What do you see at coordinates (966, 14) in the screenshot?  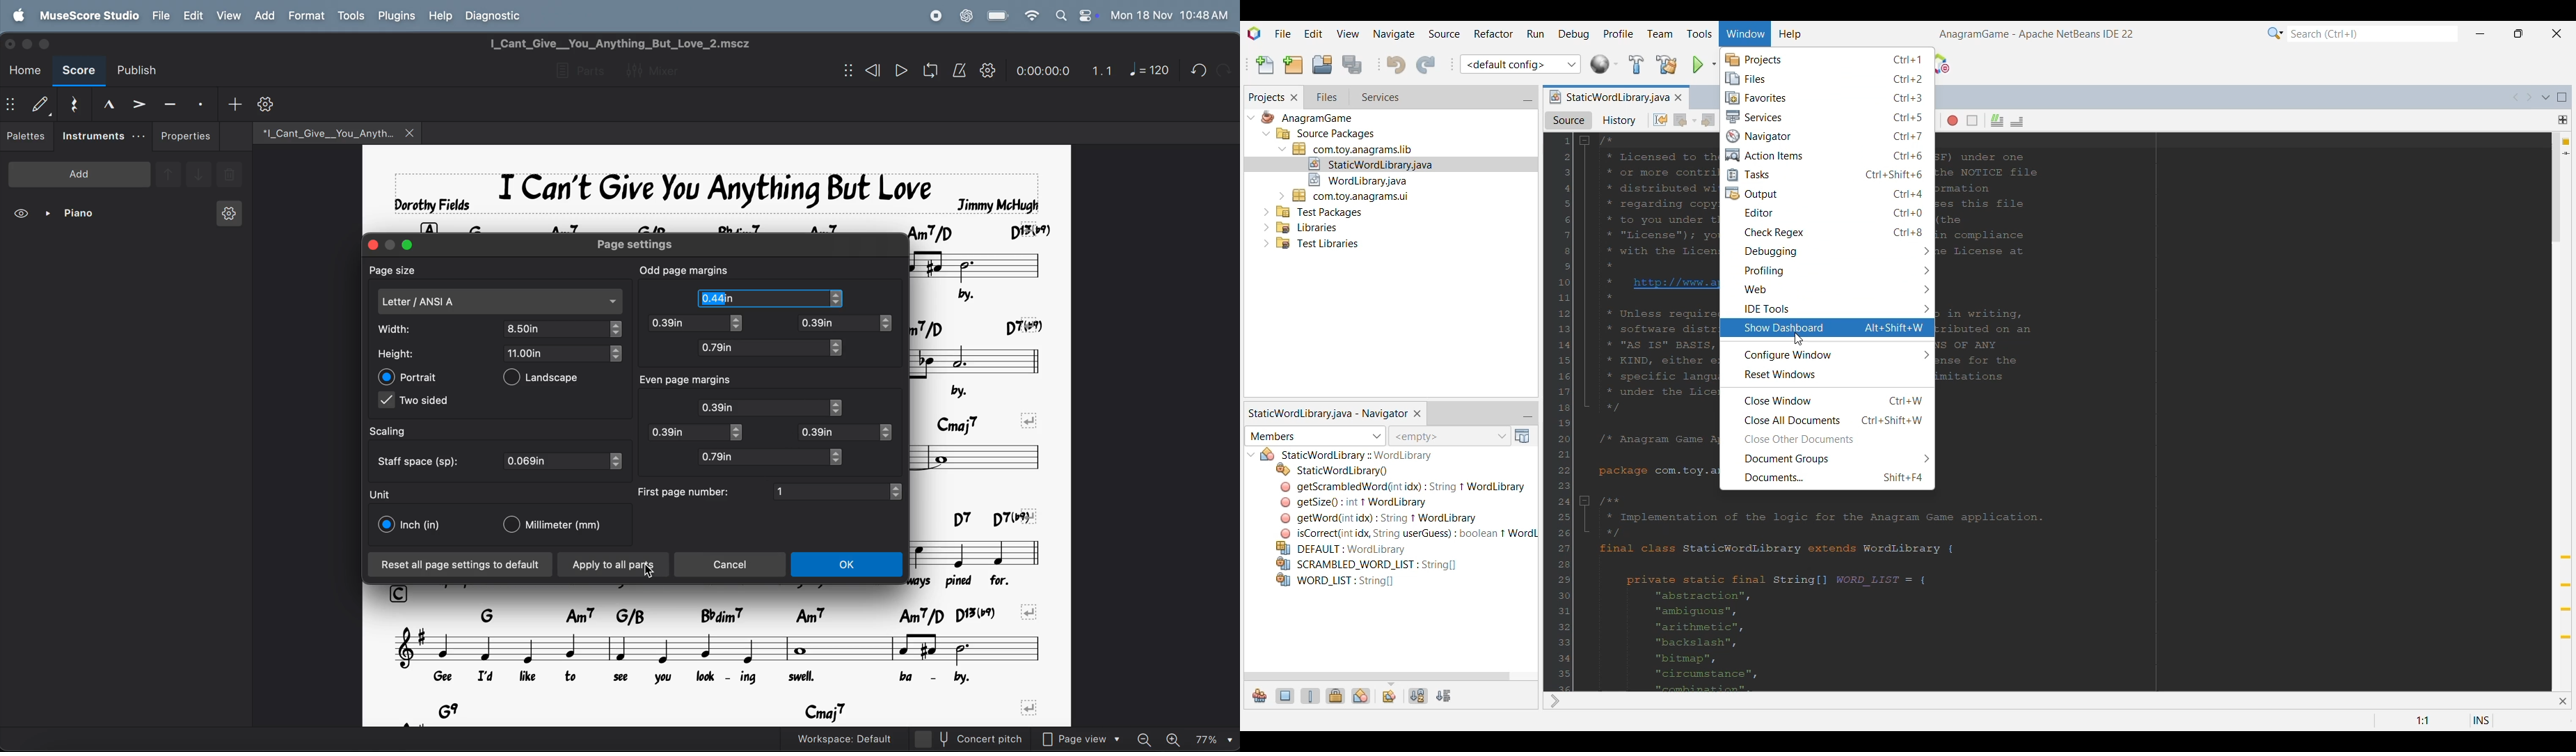 I see `chatgpt` at bounding box center [966, 14].